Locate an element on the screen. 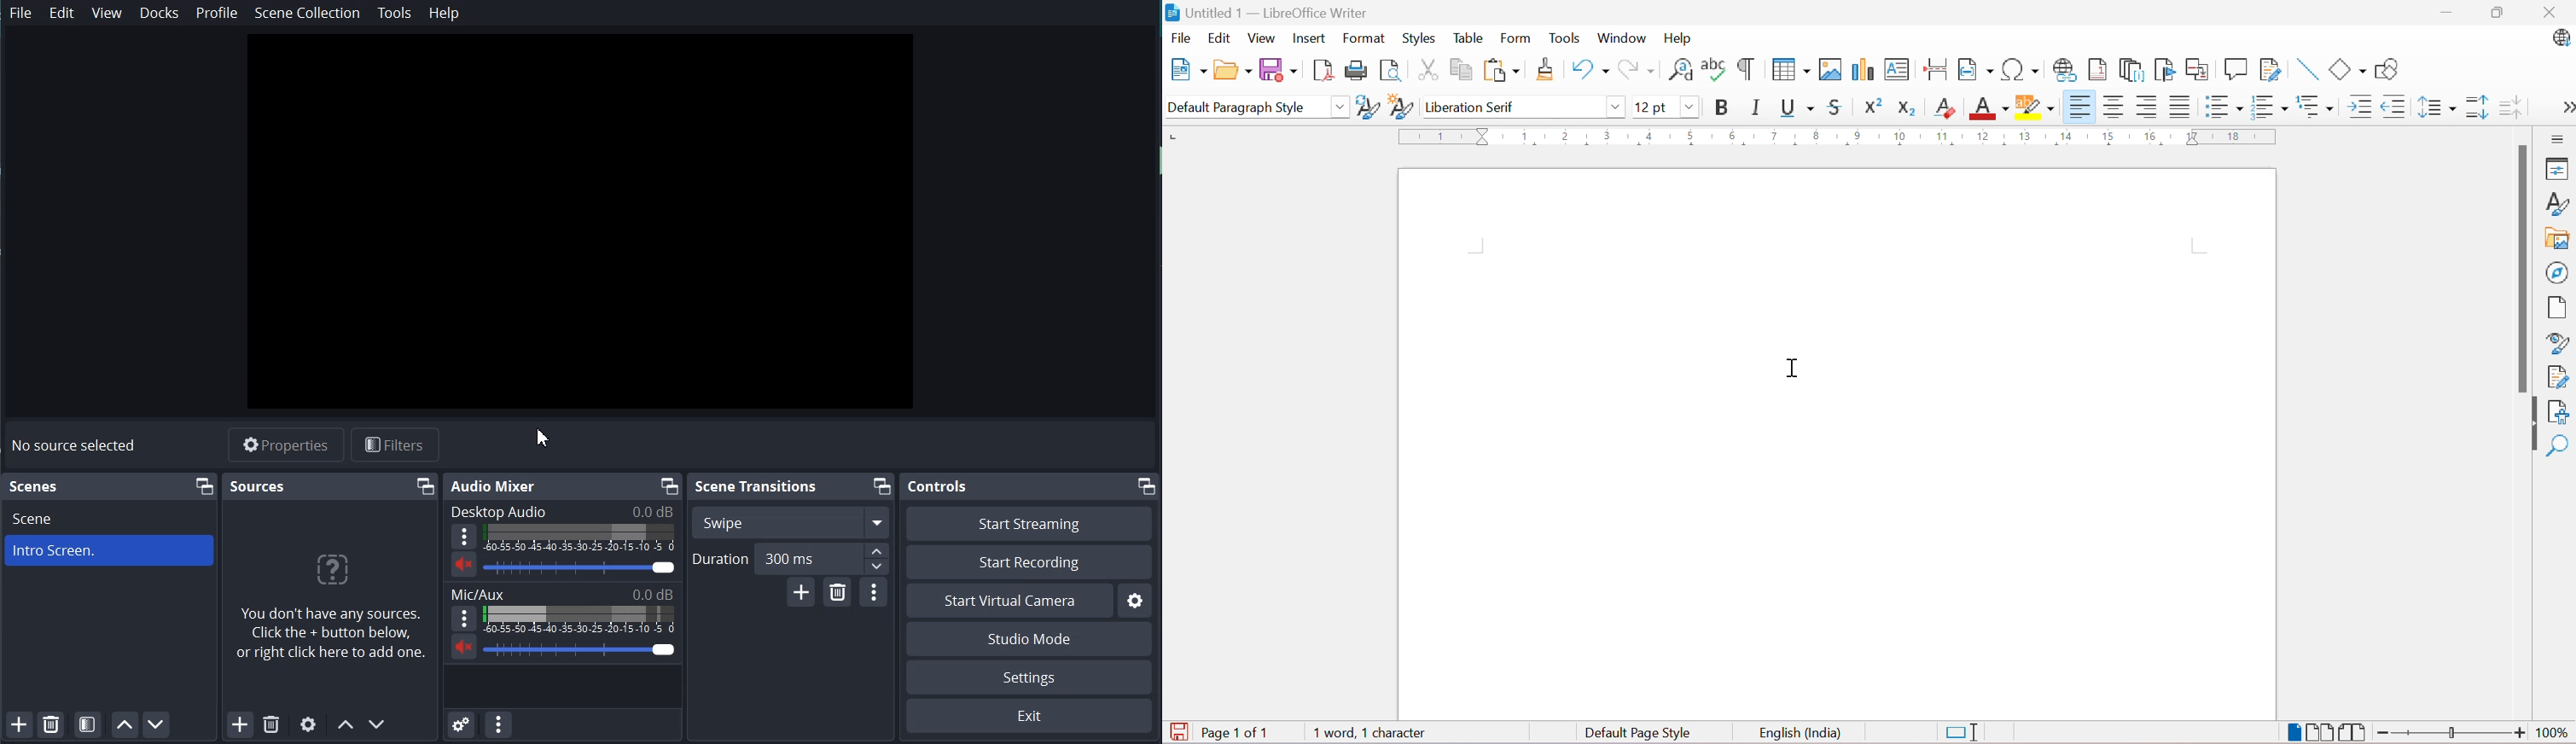  Untitled 1 - LibreOffice Writer is located at coordinates (1265, 12).